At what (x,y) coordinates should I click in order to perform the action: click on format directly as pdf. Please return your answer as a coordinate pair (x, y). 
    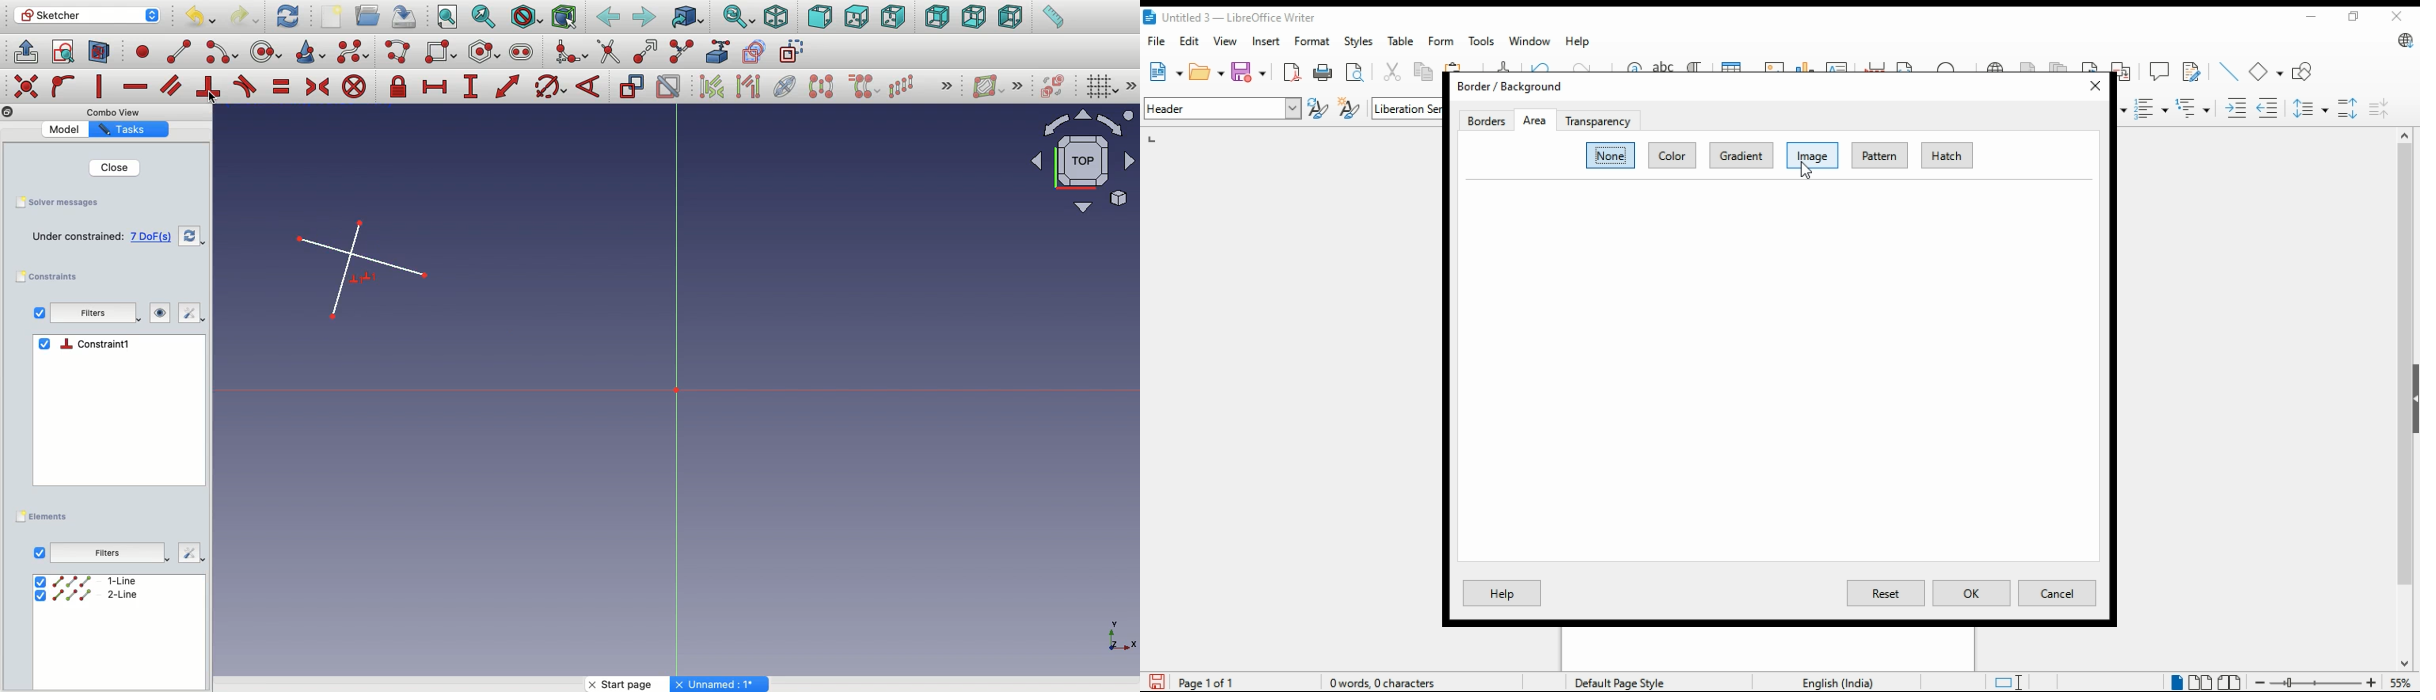
    Looking at the image, I should click on (1293, 72).